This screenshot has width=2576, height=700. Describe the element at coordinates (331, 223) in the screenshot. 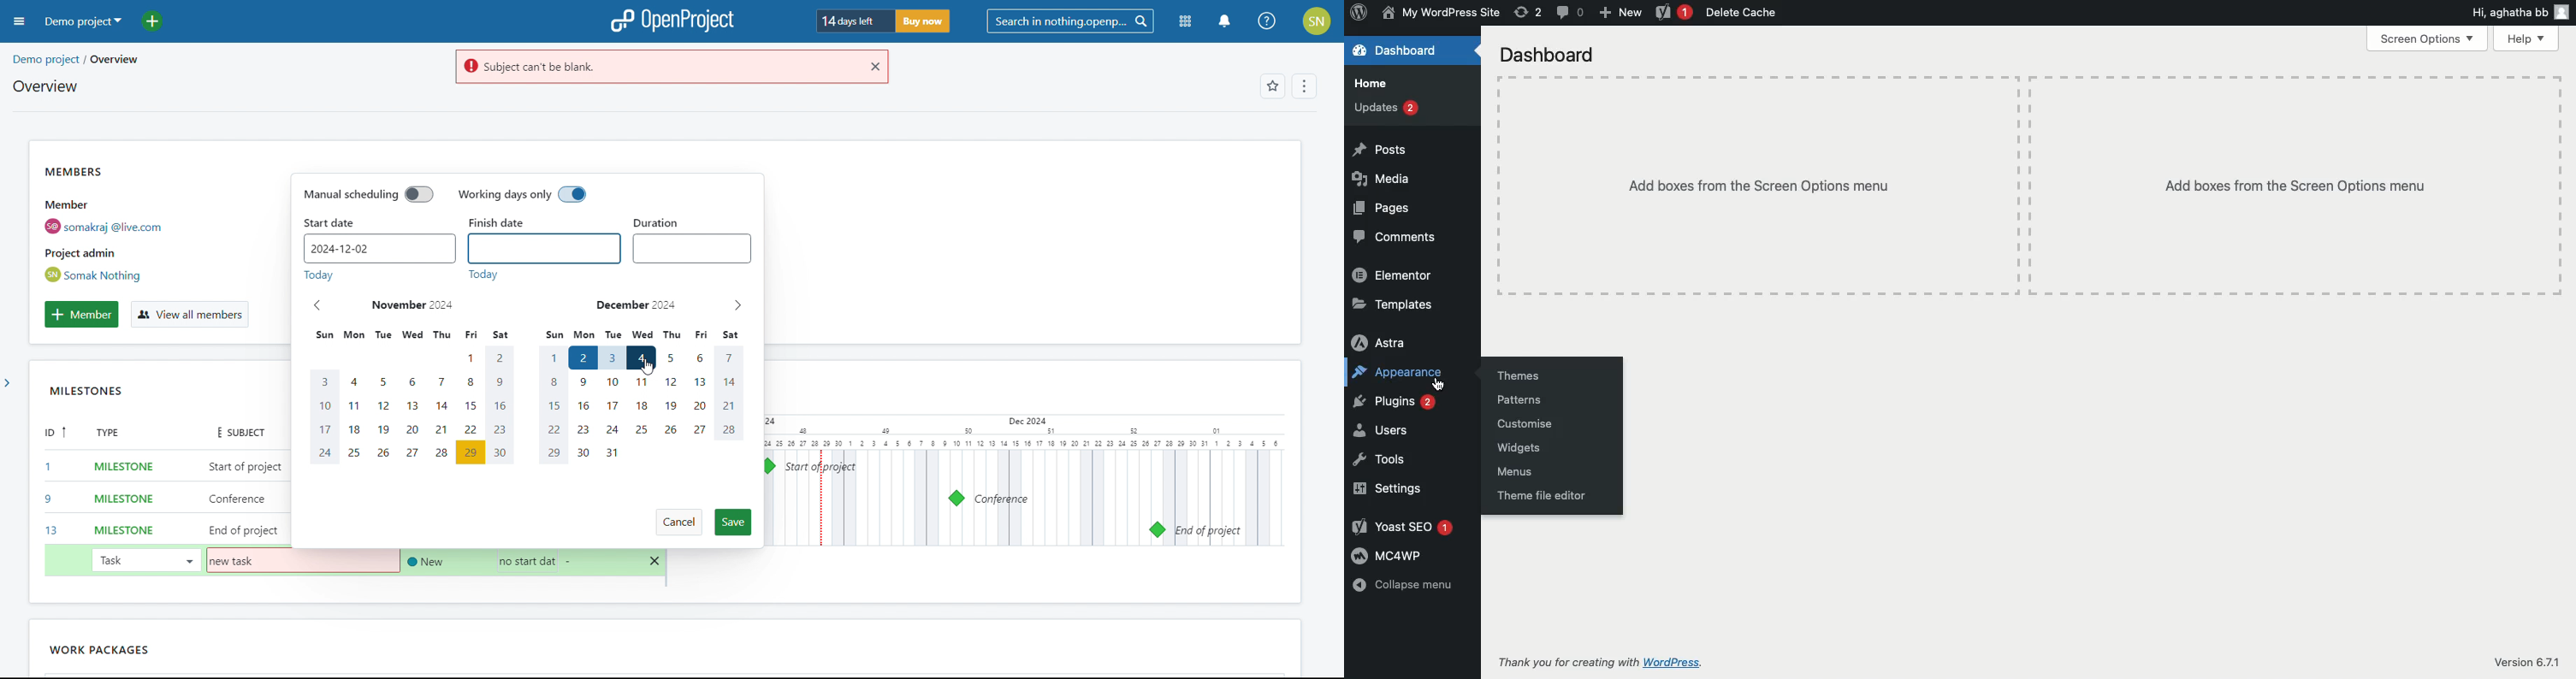

I see `start date` at that location.